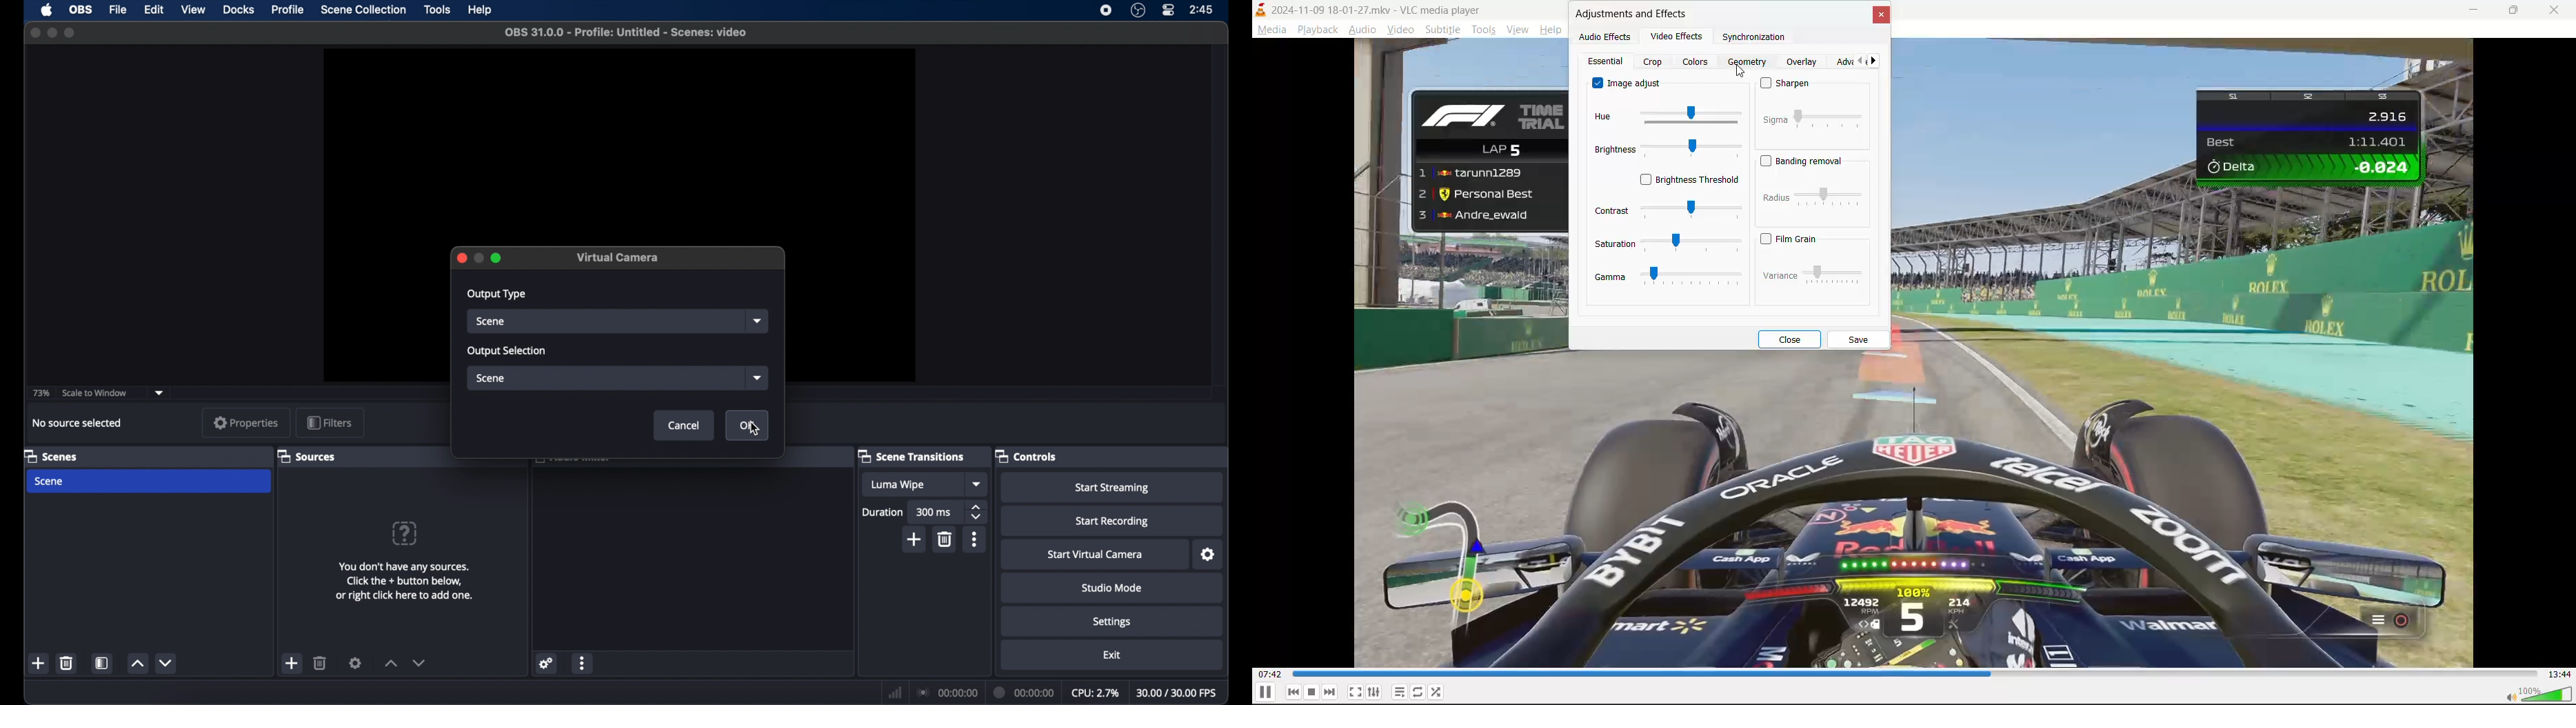 Image resolution: width=2576 pixels, height=728 pixels. What do you see at coordinates (166, 663) in the screenshot?
I see `decrement` at bounding box center [166, 663].